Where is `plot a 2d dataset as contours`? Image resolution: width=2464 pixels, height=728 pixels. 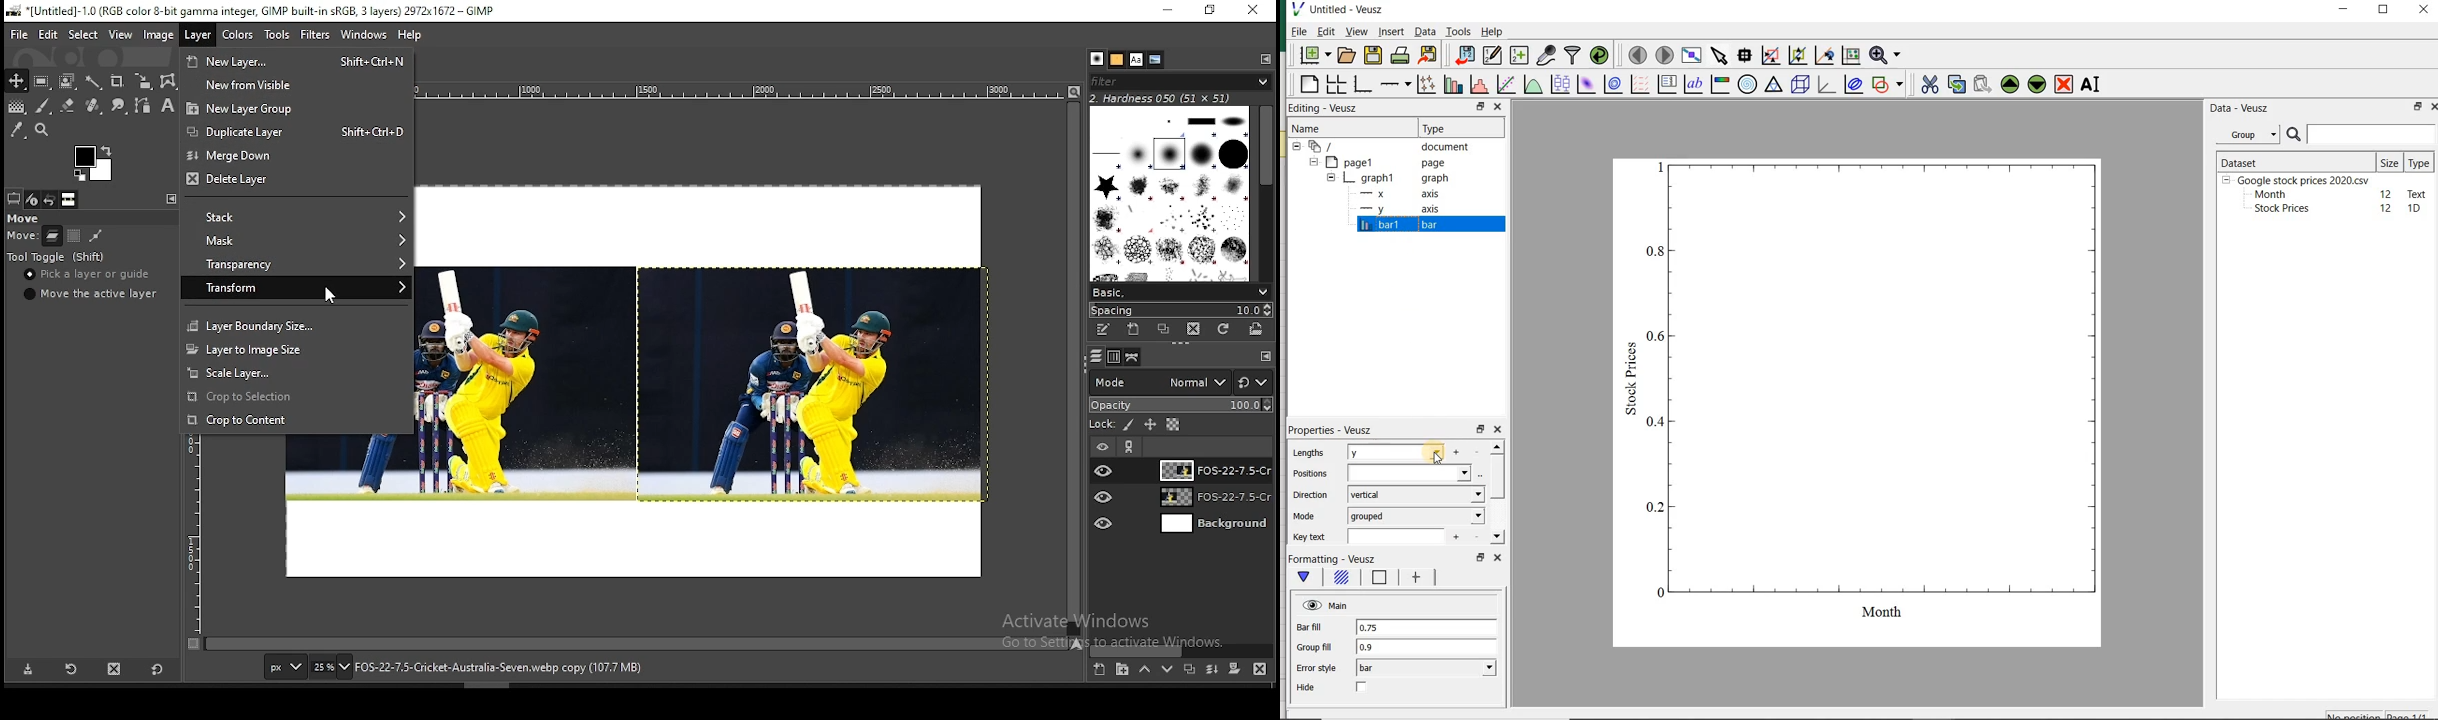
plot a 2d dataset as contours is located at coordinates (1611, 86).